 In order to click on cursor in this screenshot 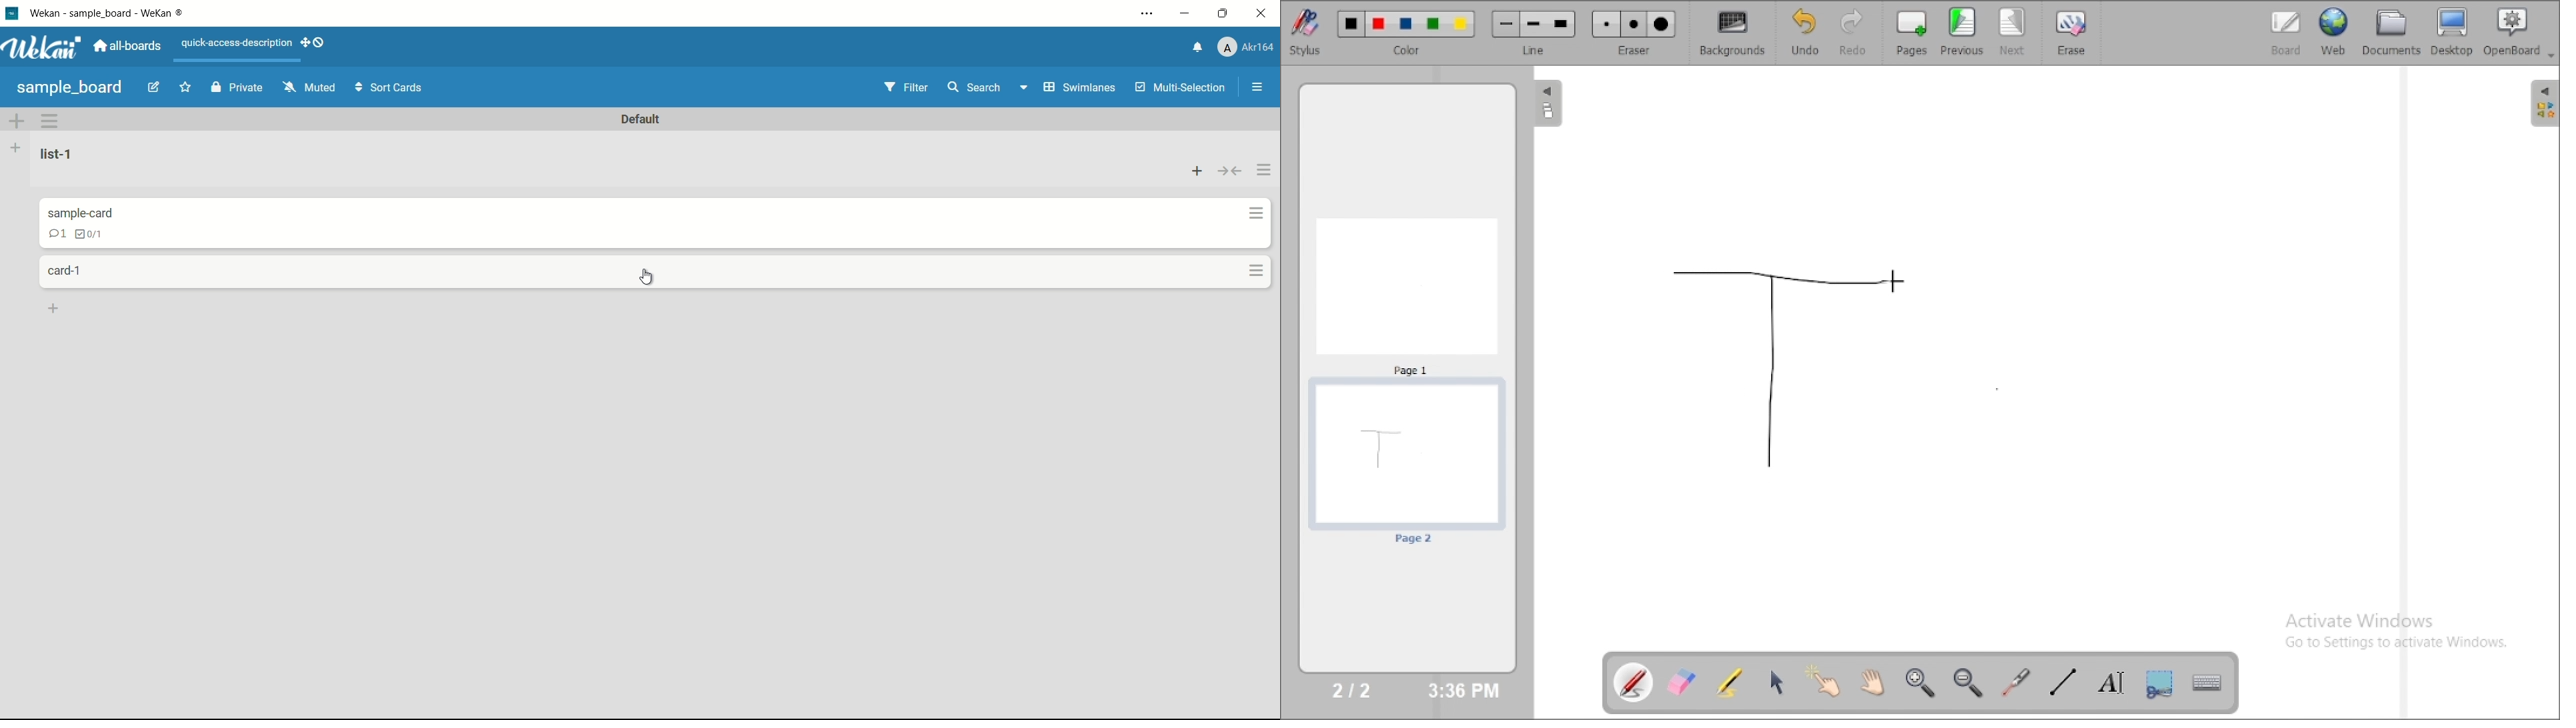, I will do `click(1894, 281)`.